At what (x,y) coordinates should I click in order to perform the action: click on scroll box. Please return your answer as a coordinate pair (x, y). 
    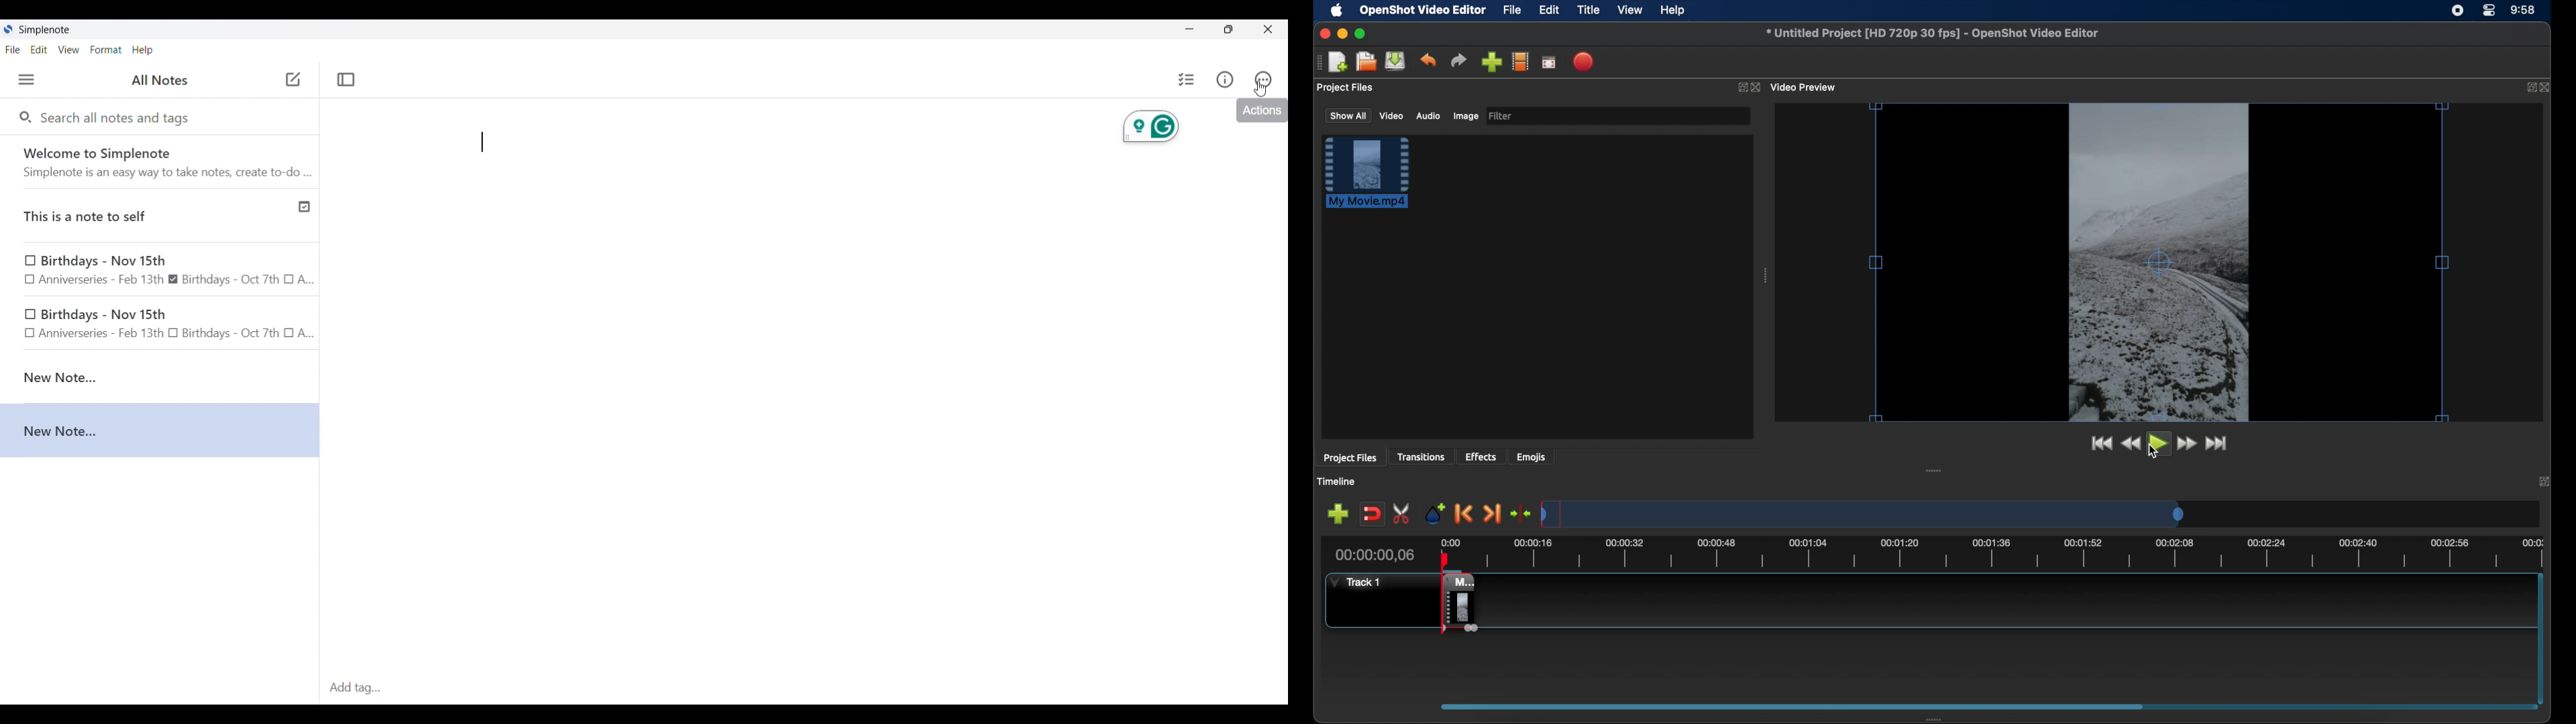
    Looking at the image, I should click on (1787, 706).